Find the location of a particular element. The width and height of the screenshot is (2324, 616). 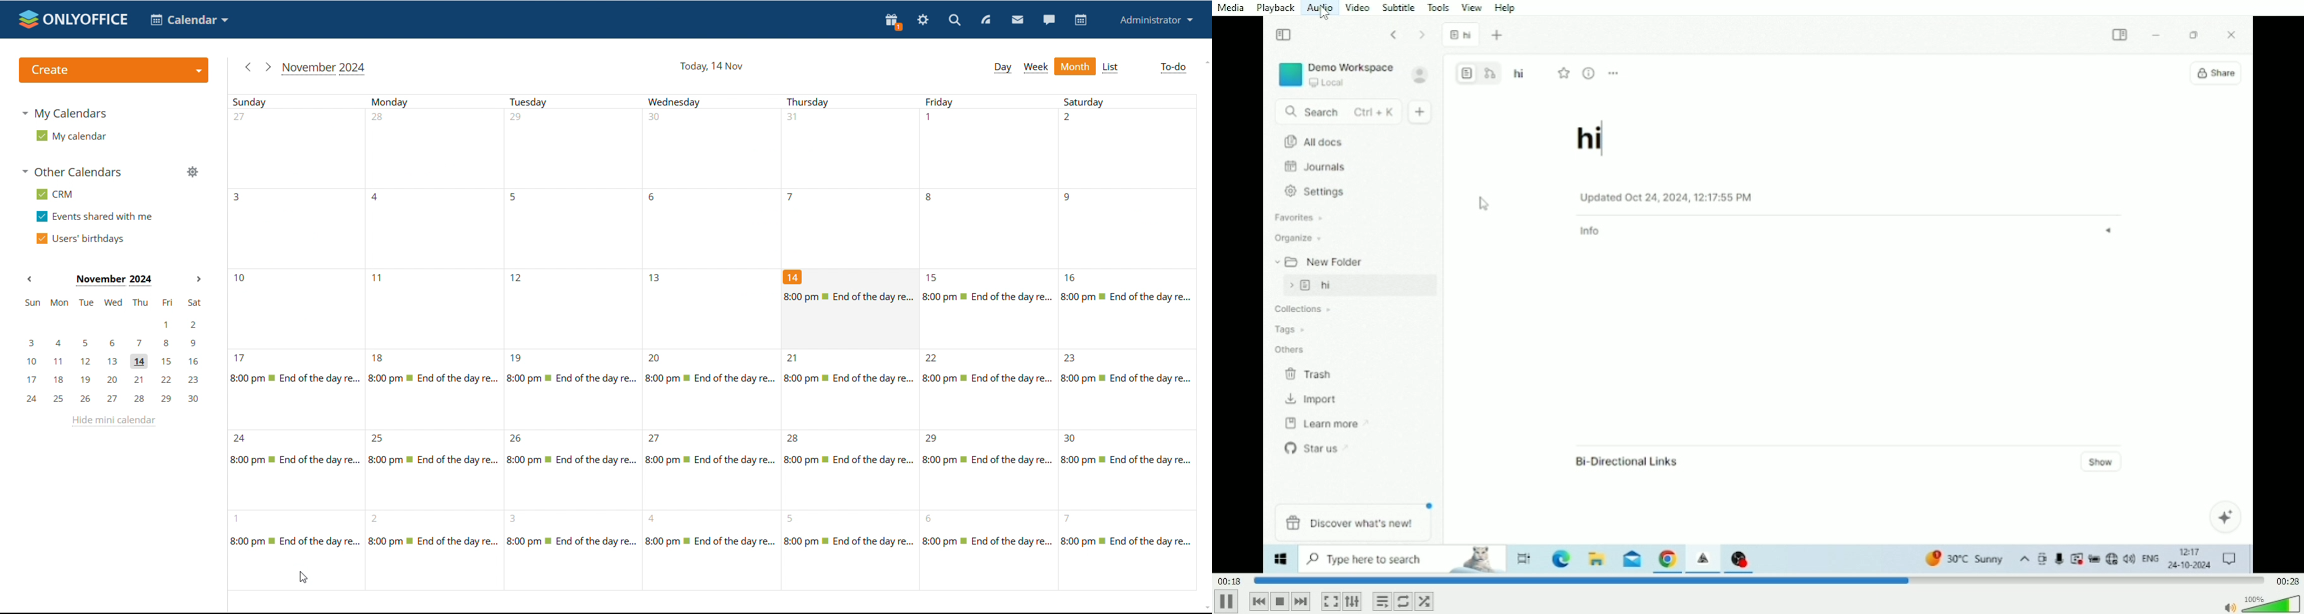

previous month is located at coordinates (29, 278).